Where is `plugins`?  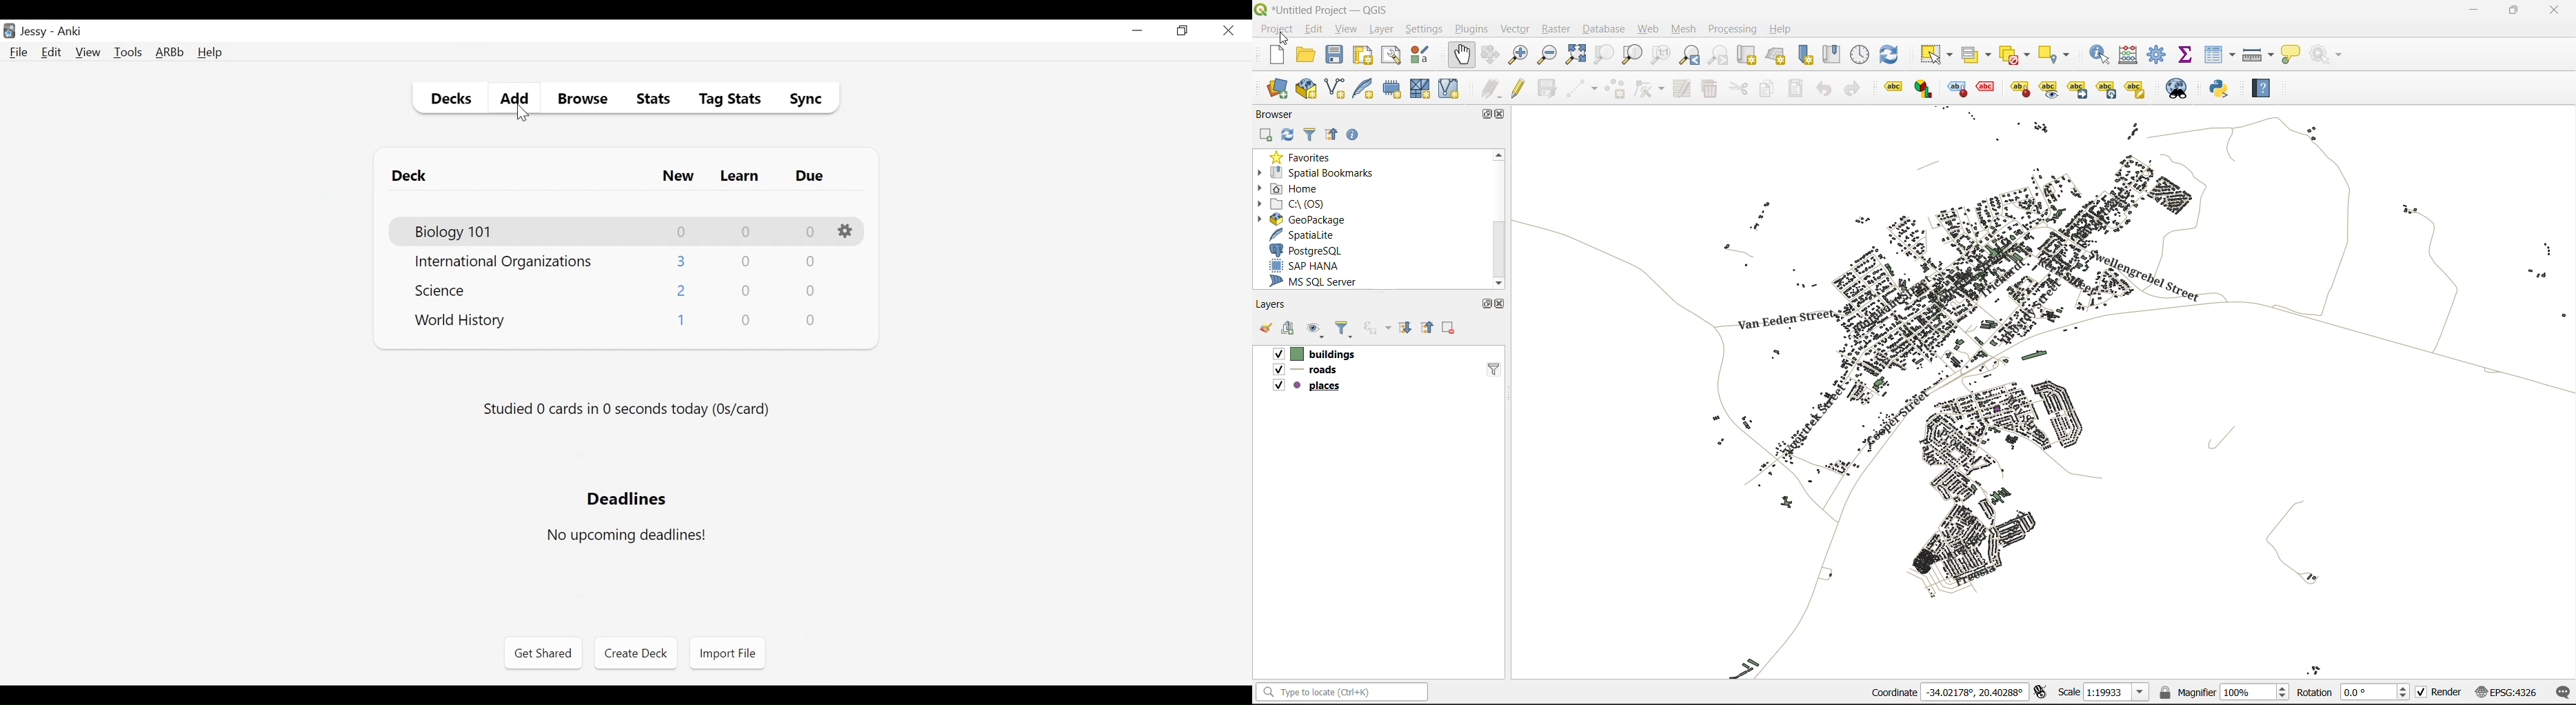
plugins is located at coordinates (1471, 29).